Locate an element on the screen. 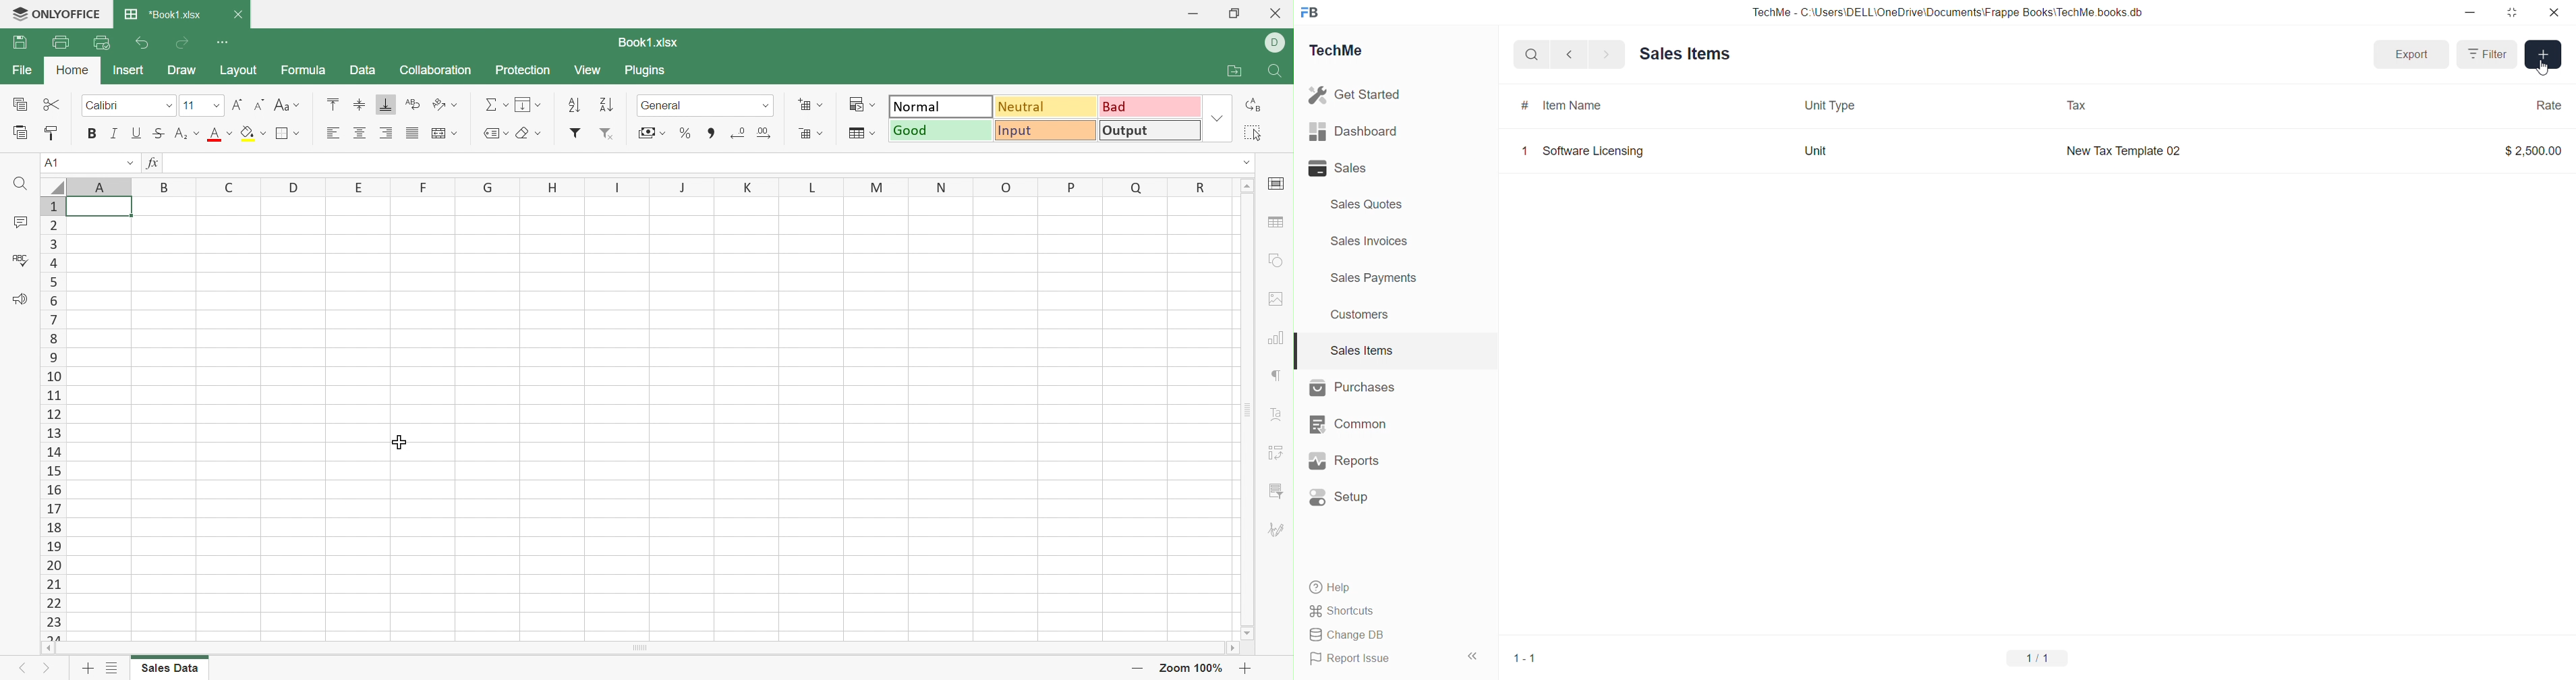  Decrease decimal is located at coordinates (739, 133).